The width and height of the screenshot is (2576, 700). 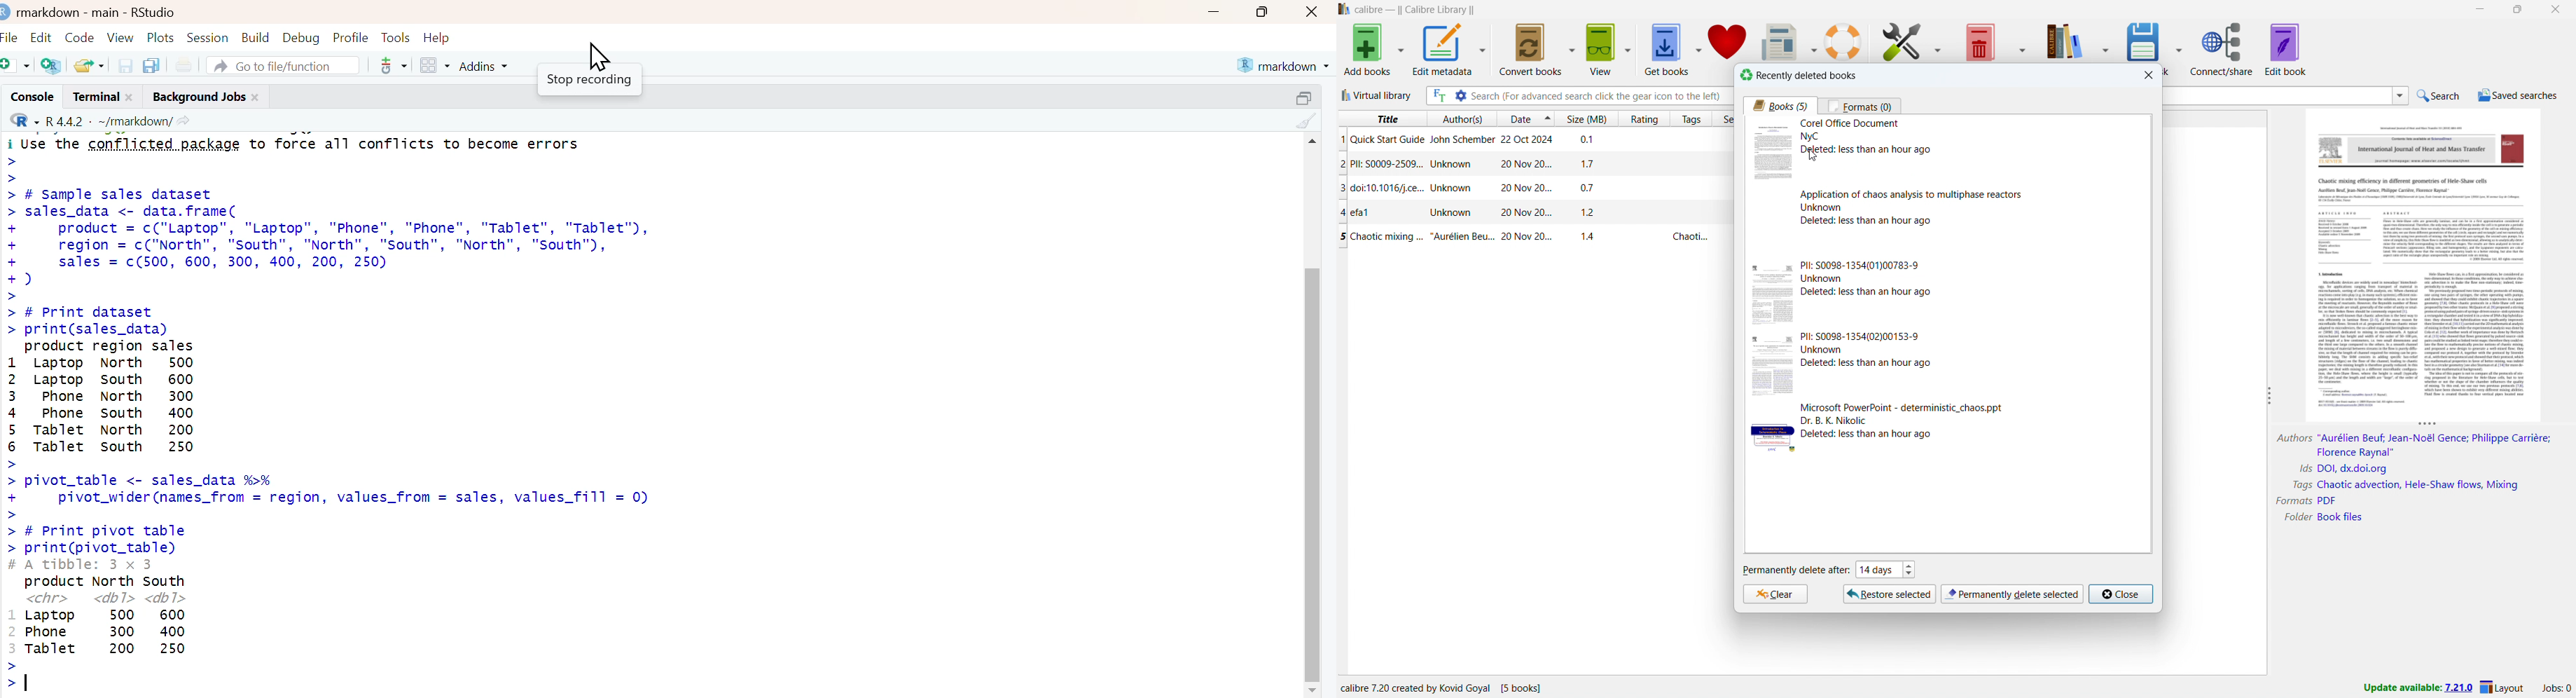 I want to click on recently deleted books, so click(x=1798, y=75).